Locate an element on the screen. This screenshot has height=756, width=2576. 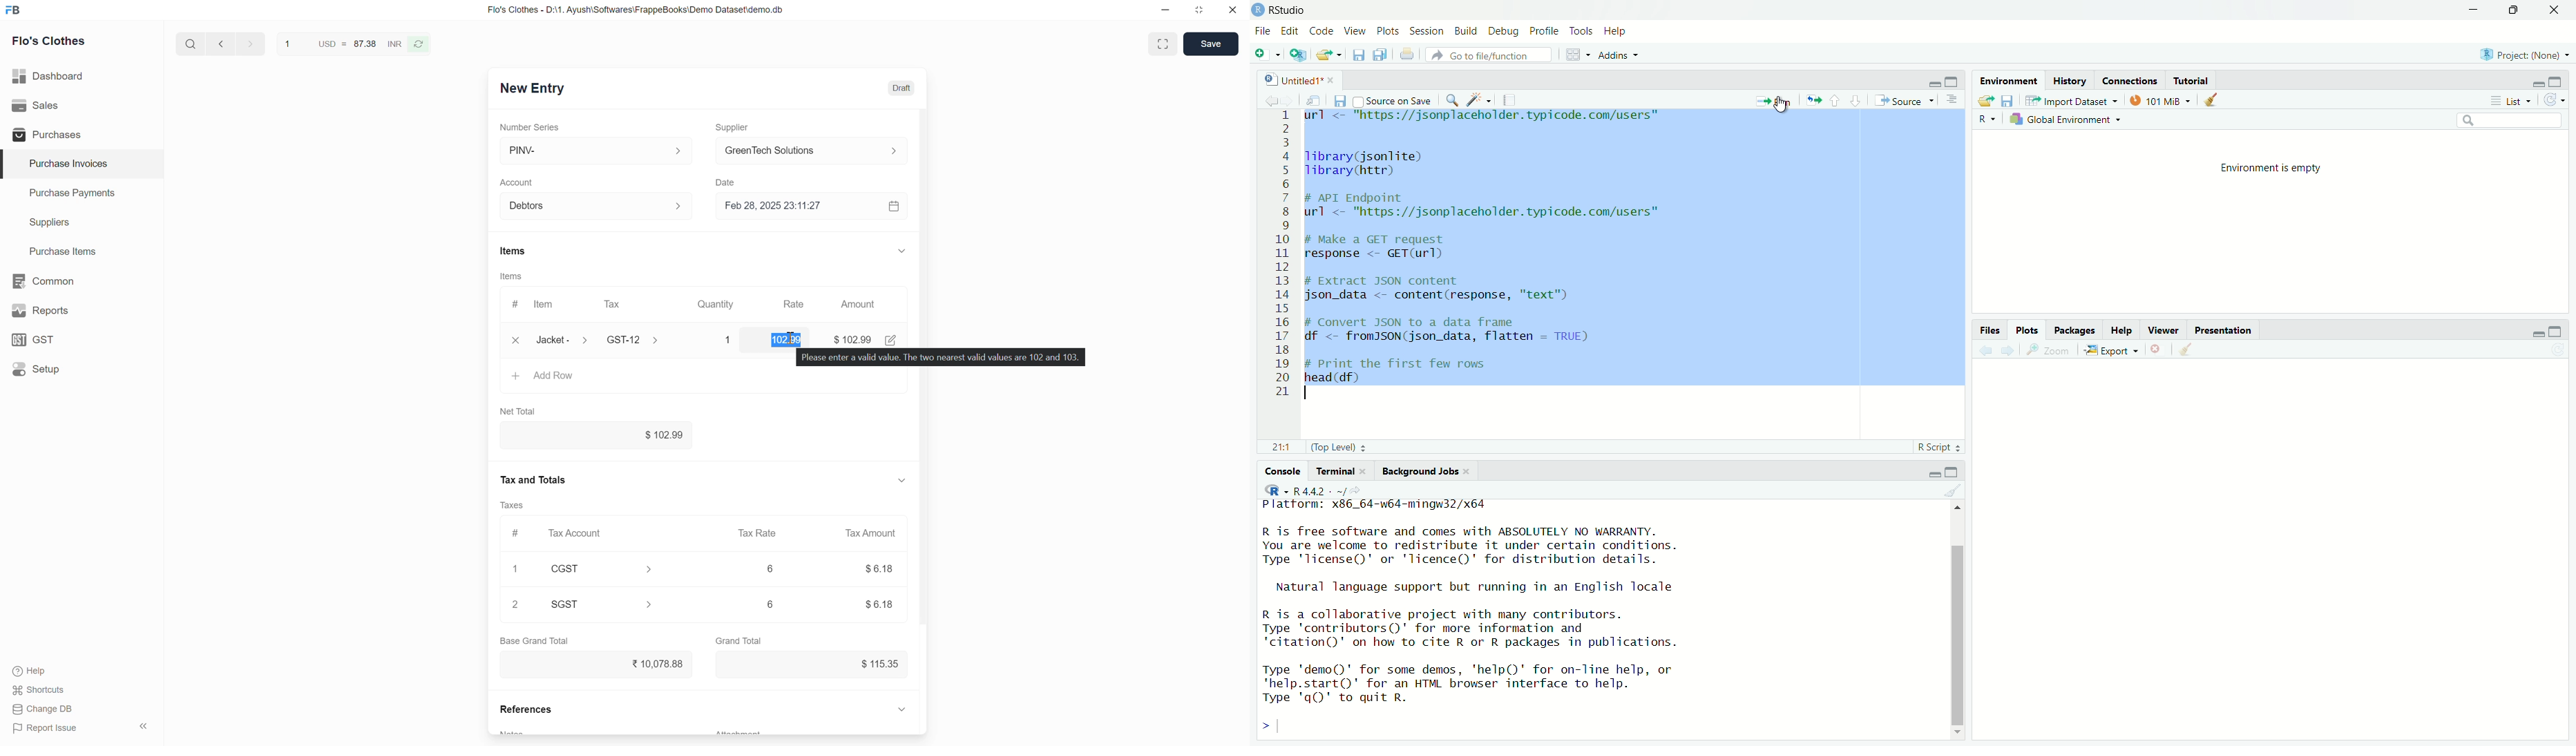
R is a collaborative project with many contributors.
Type 'contributors()' for more information and
"citation()" on how to cite R or R packages in publications. is located at coordinates (1469, 631).